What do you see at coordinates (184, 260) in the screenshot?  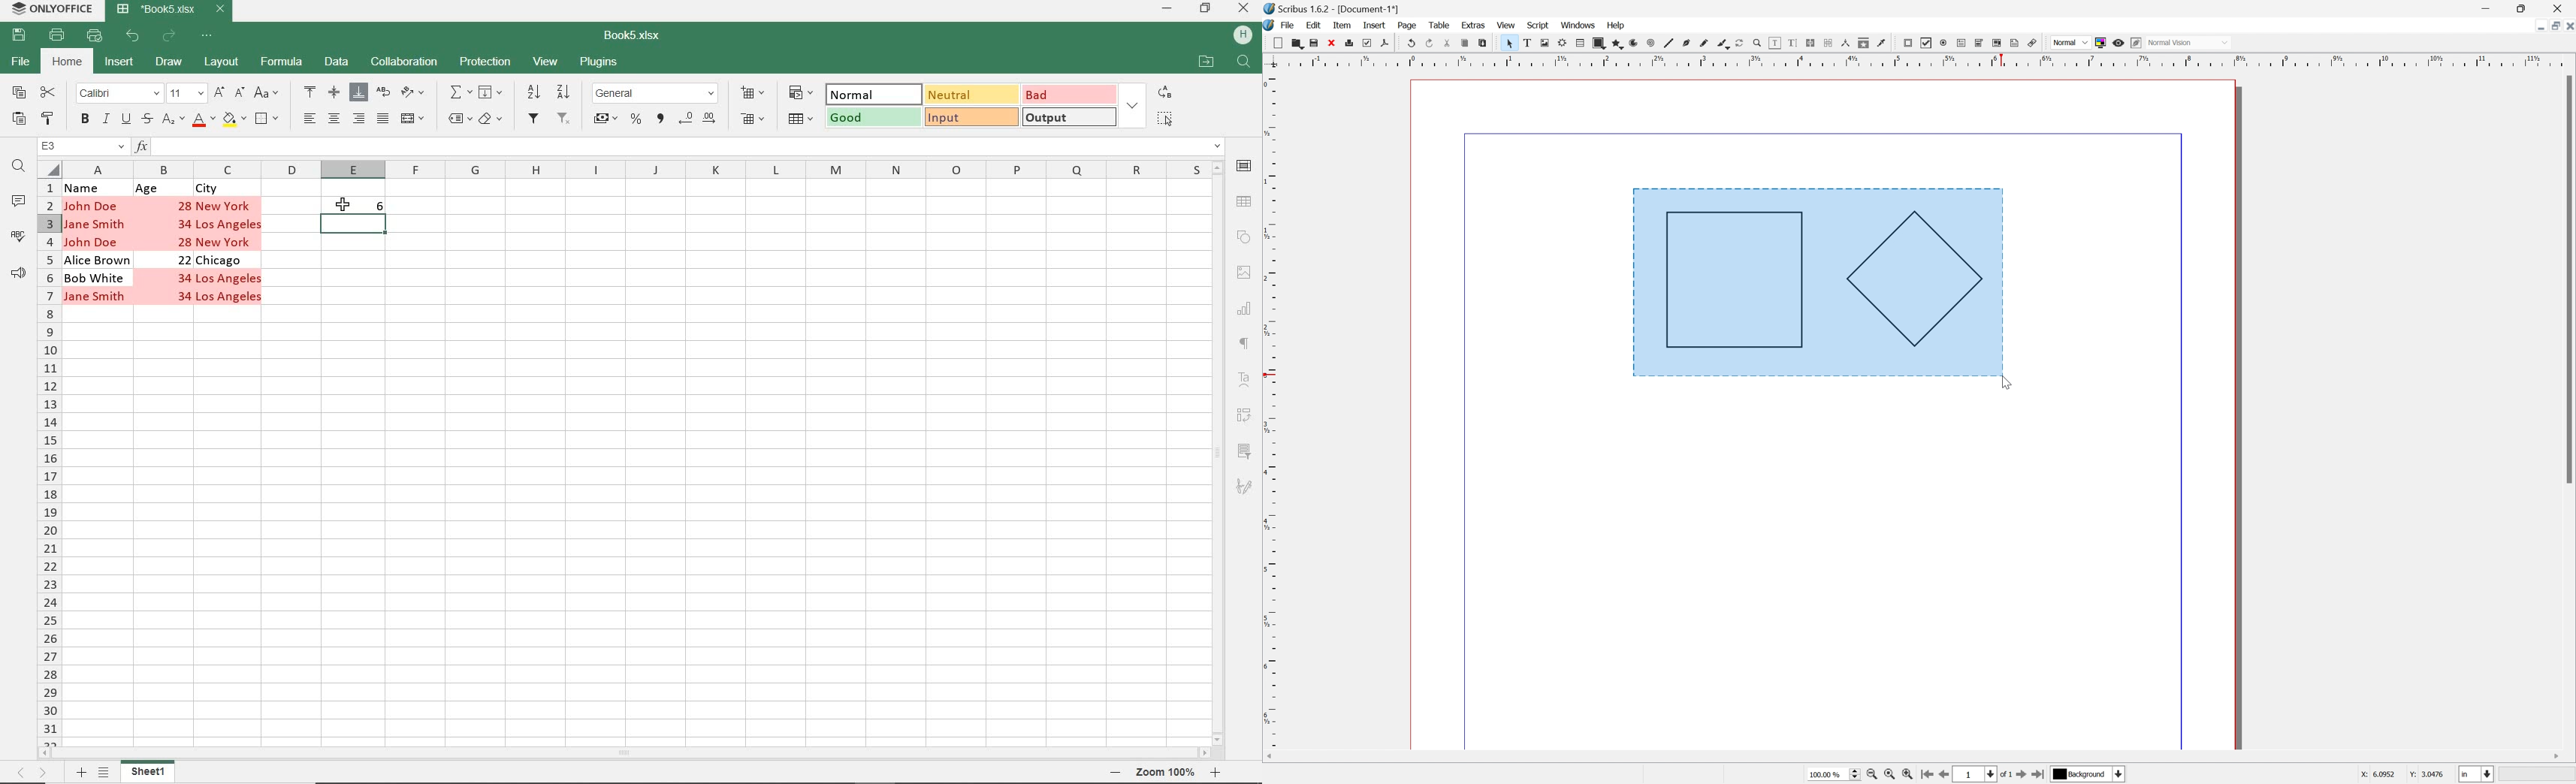 I see `22` at bounding box center [184, 260].